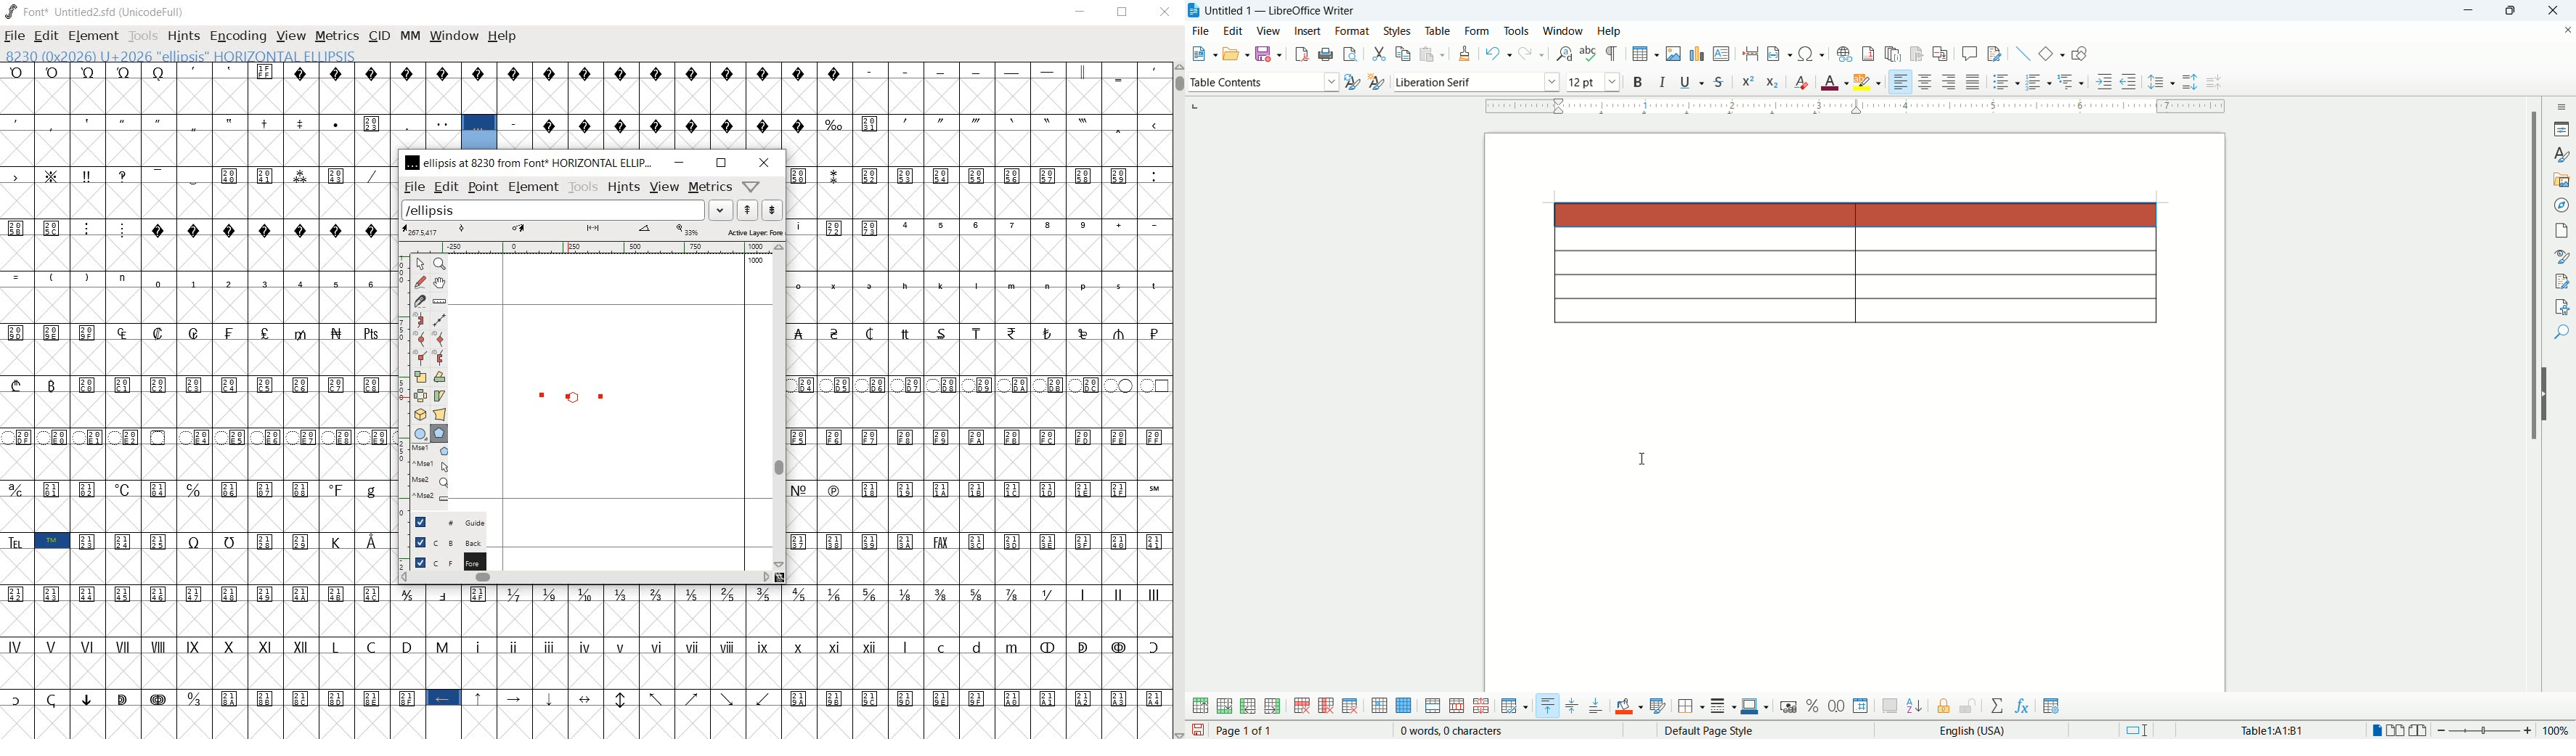 The image size is (2576, 756). What do you see at coordinates (1478, 33) in the screenshot?
I see `form` at bounding box center [1478, 33].